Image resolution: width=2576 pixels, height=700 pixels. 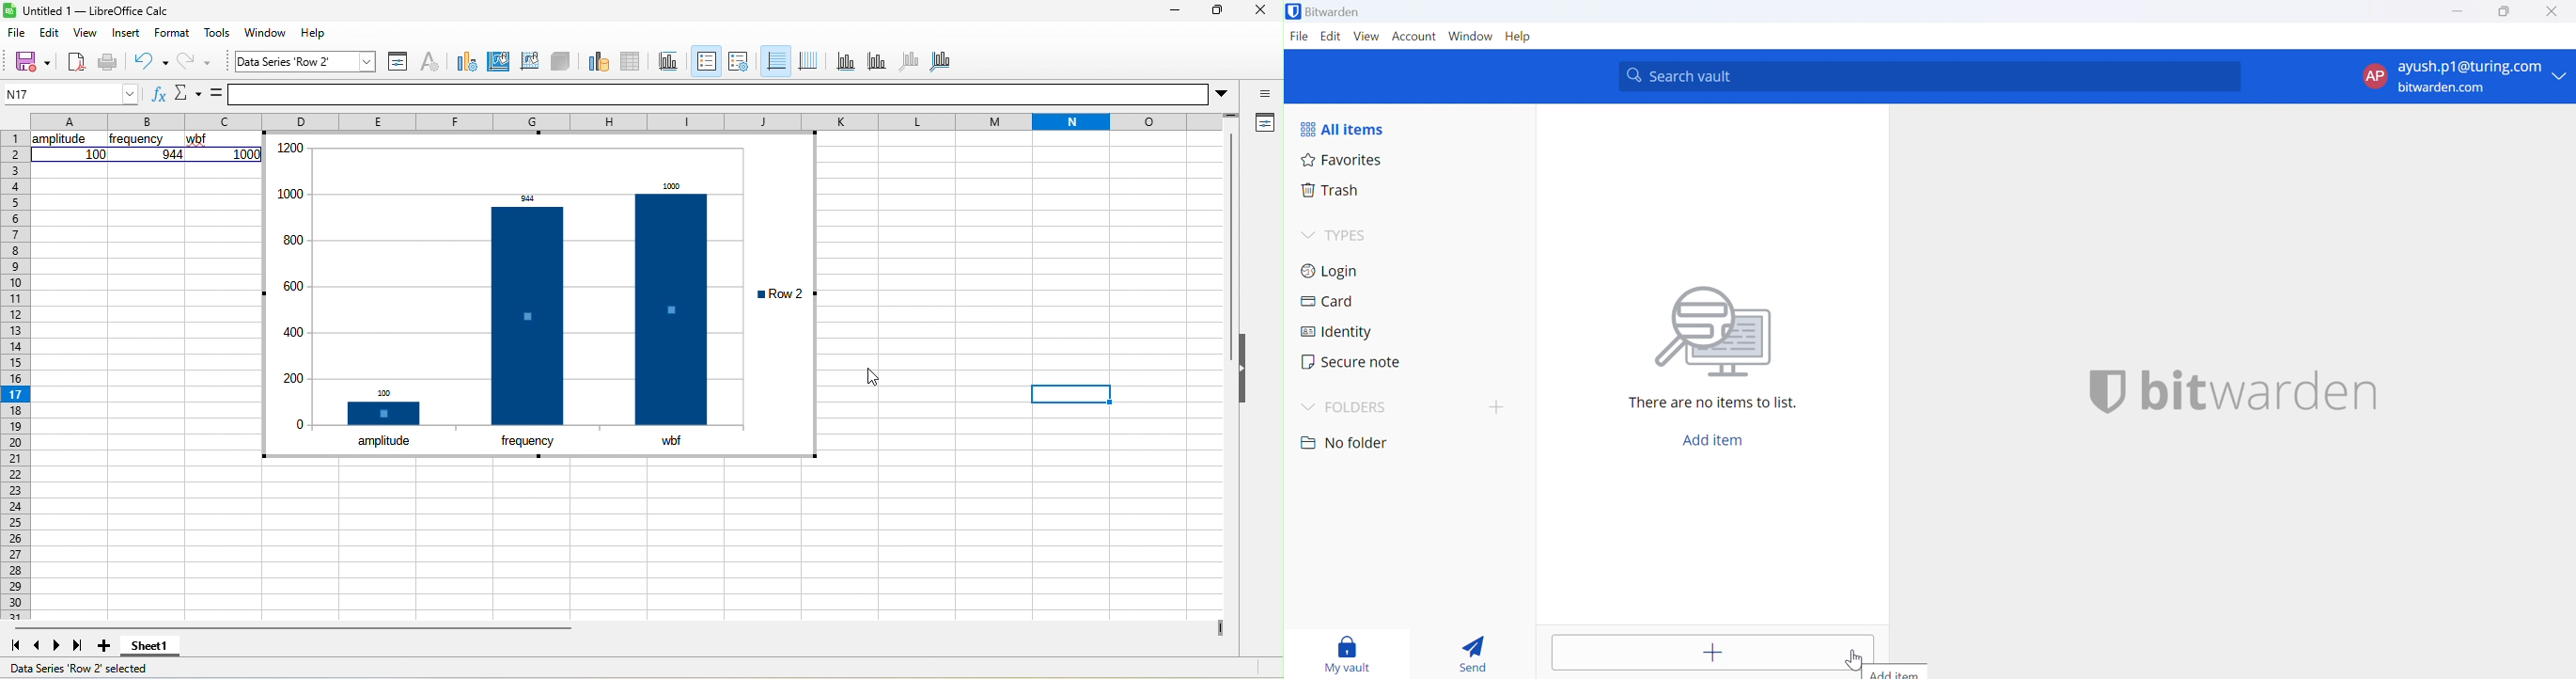 What do you see at coordinates (1499, 407) in the screenshot?
I see `add folder` at bounding box center [1499, 407].